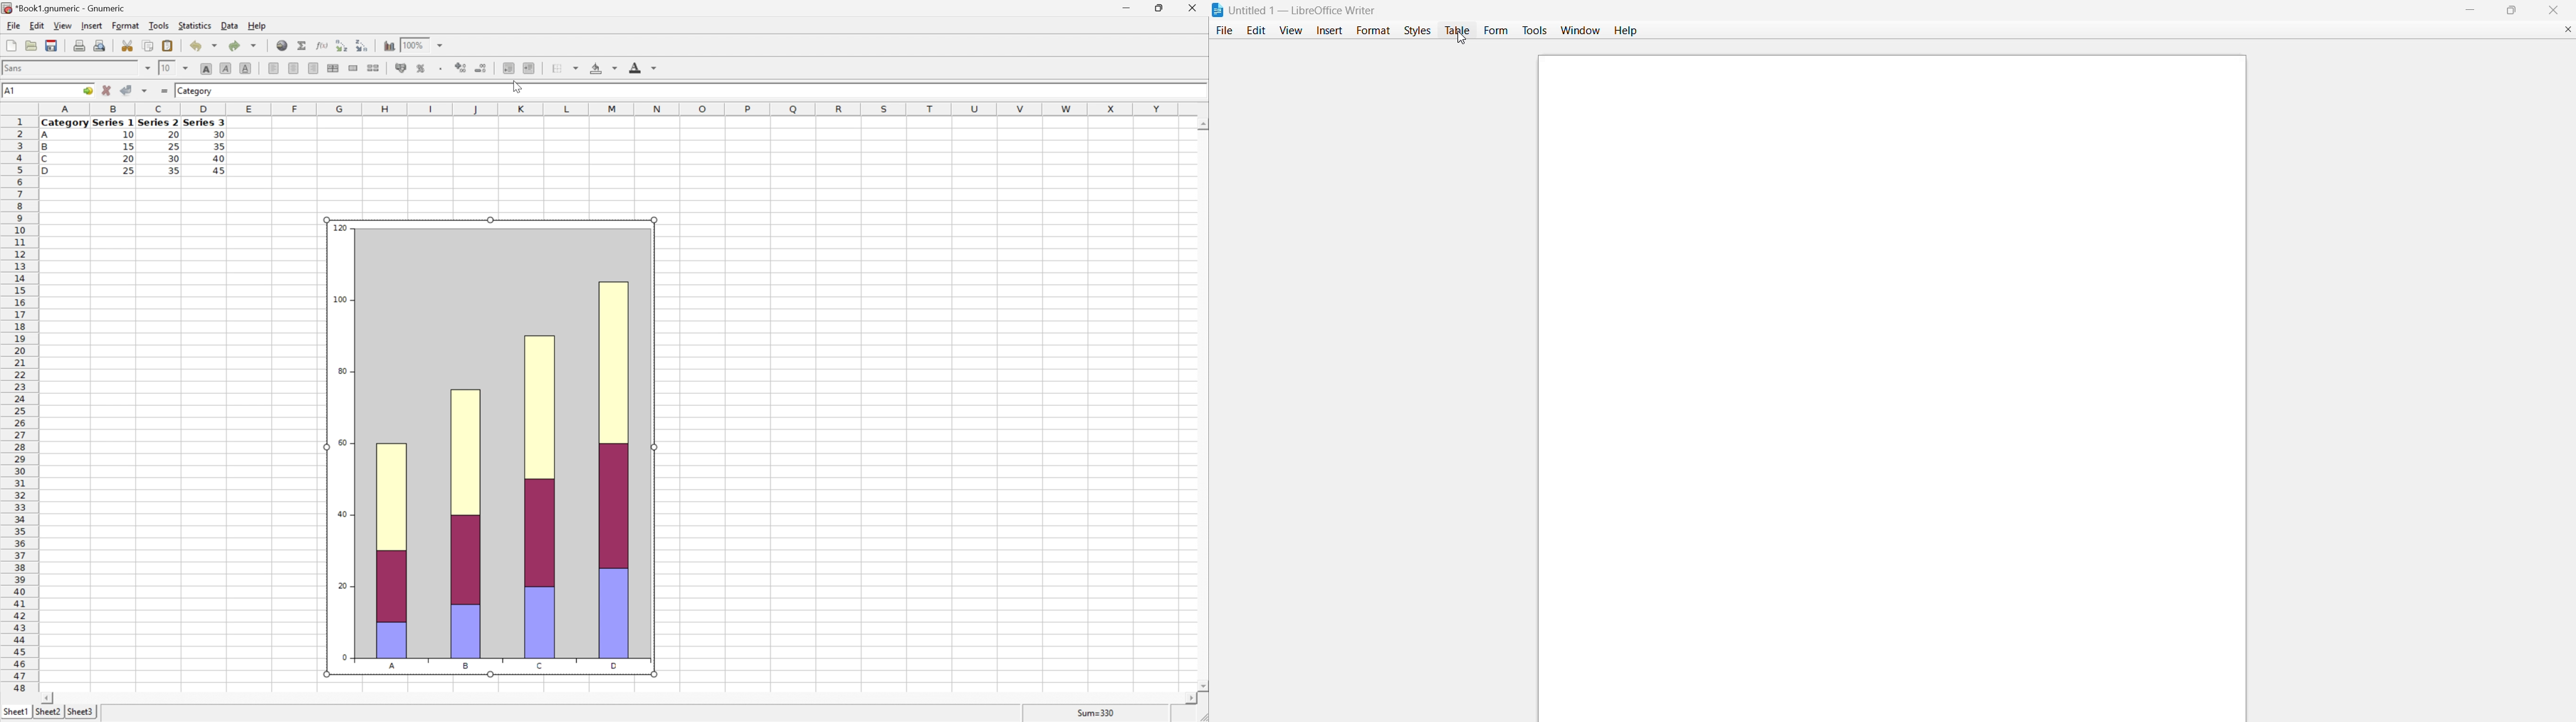 This screenshot has width=2576, height=728. Describe the element at coordinates (429, 68) in the screenshot. I see `Insert a chart` at that location.